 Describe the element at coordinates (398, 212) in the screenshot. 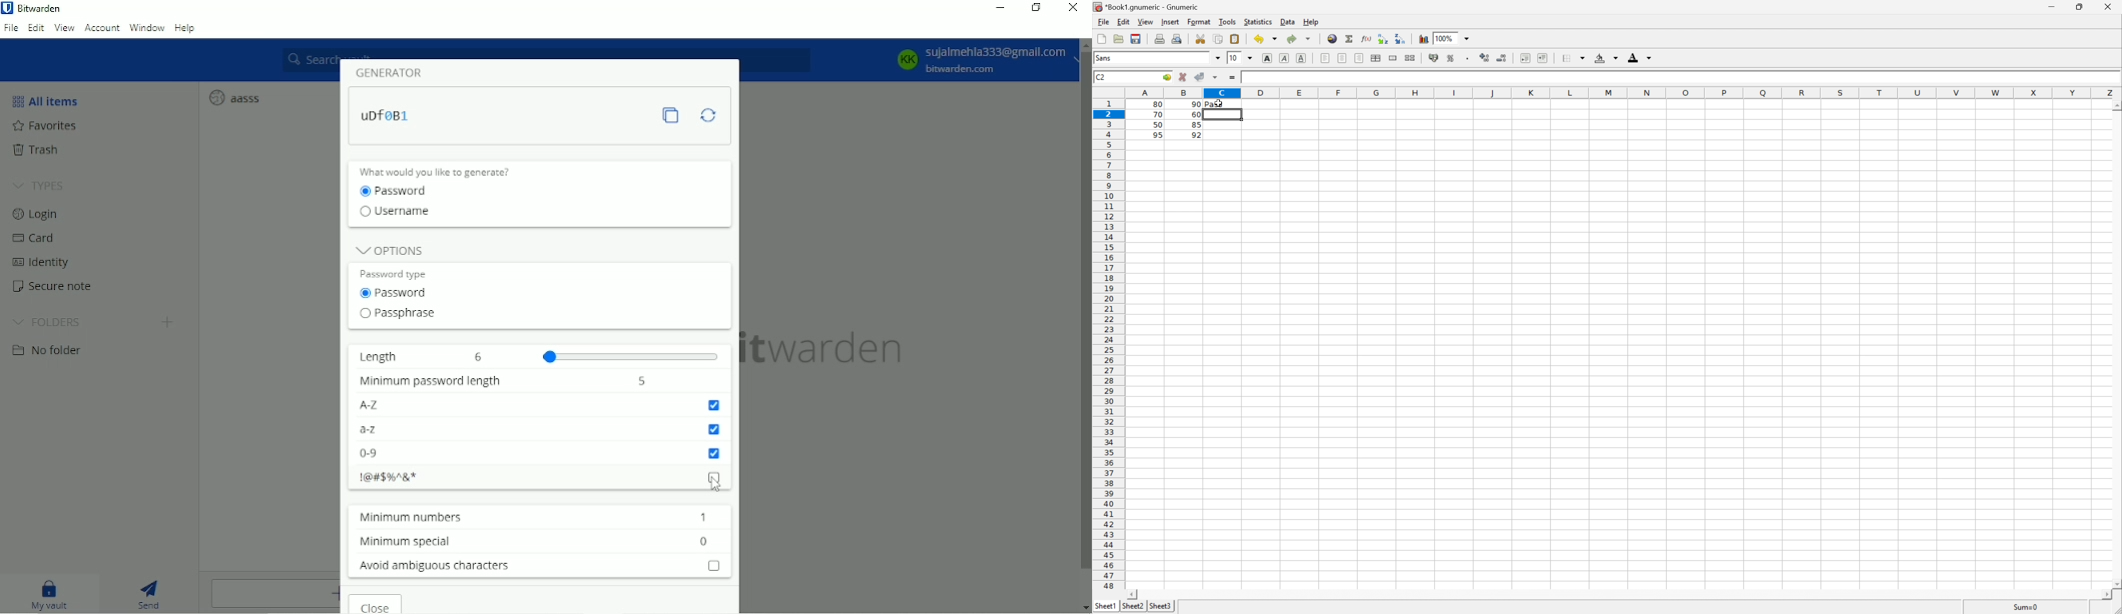

I see `Username radio button` at that location.